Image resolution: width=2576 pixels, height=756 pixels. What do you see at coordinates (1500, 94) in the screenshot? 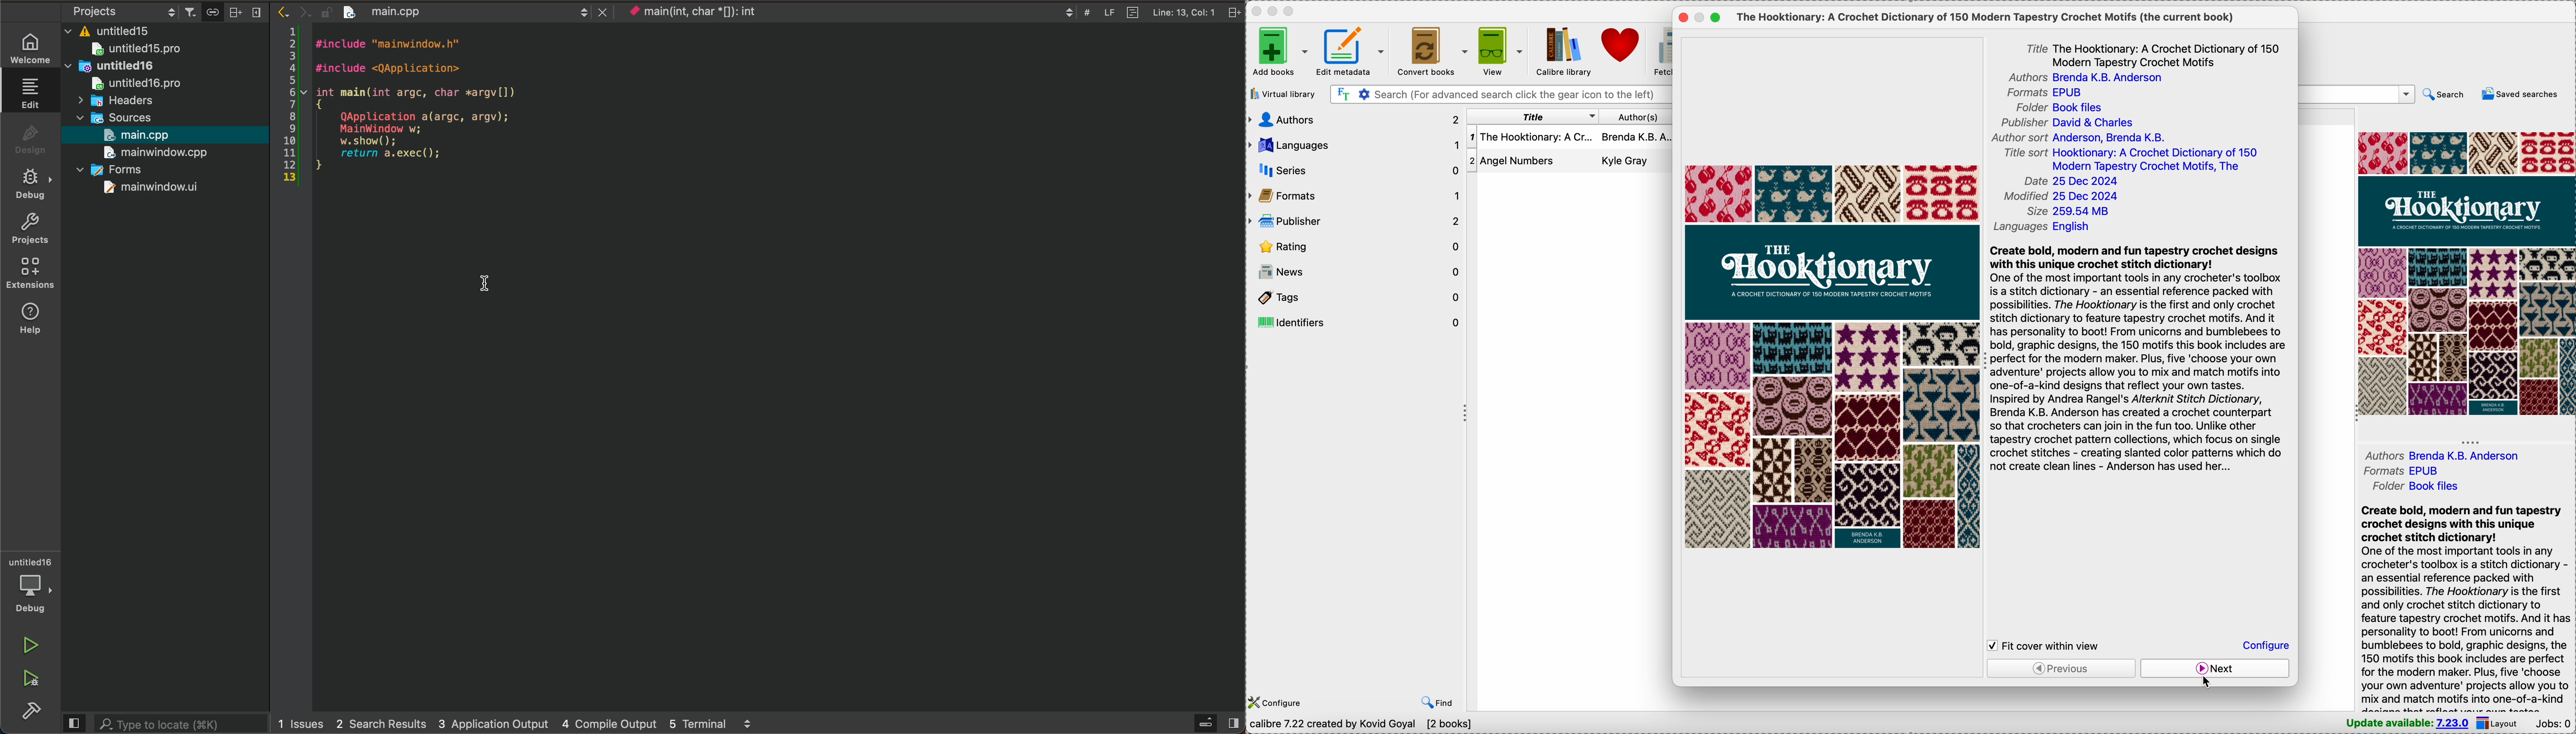
I see `search bar` at bounding box center [1500, 94].